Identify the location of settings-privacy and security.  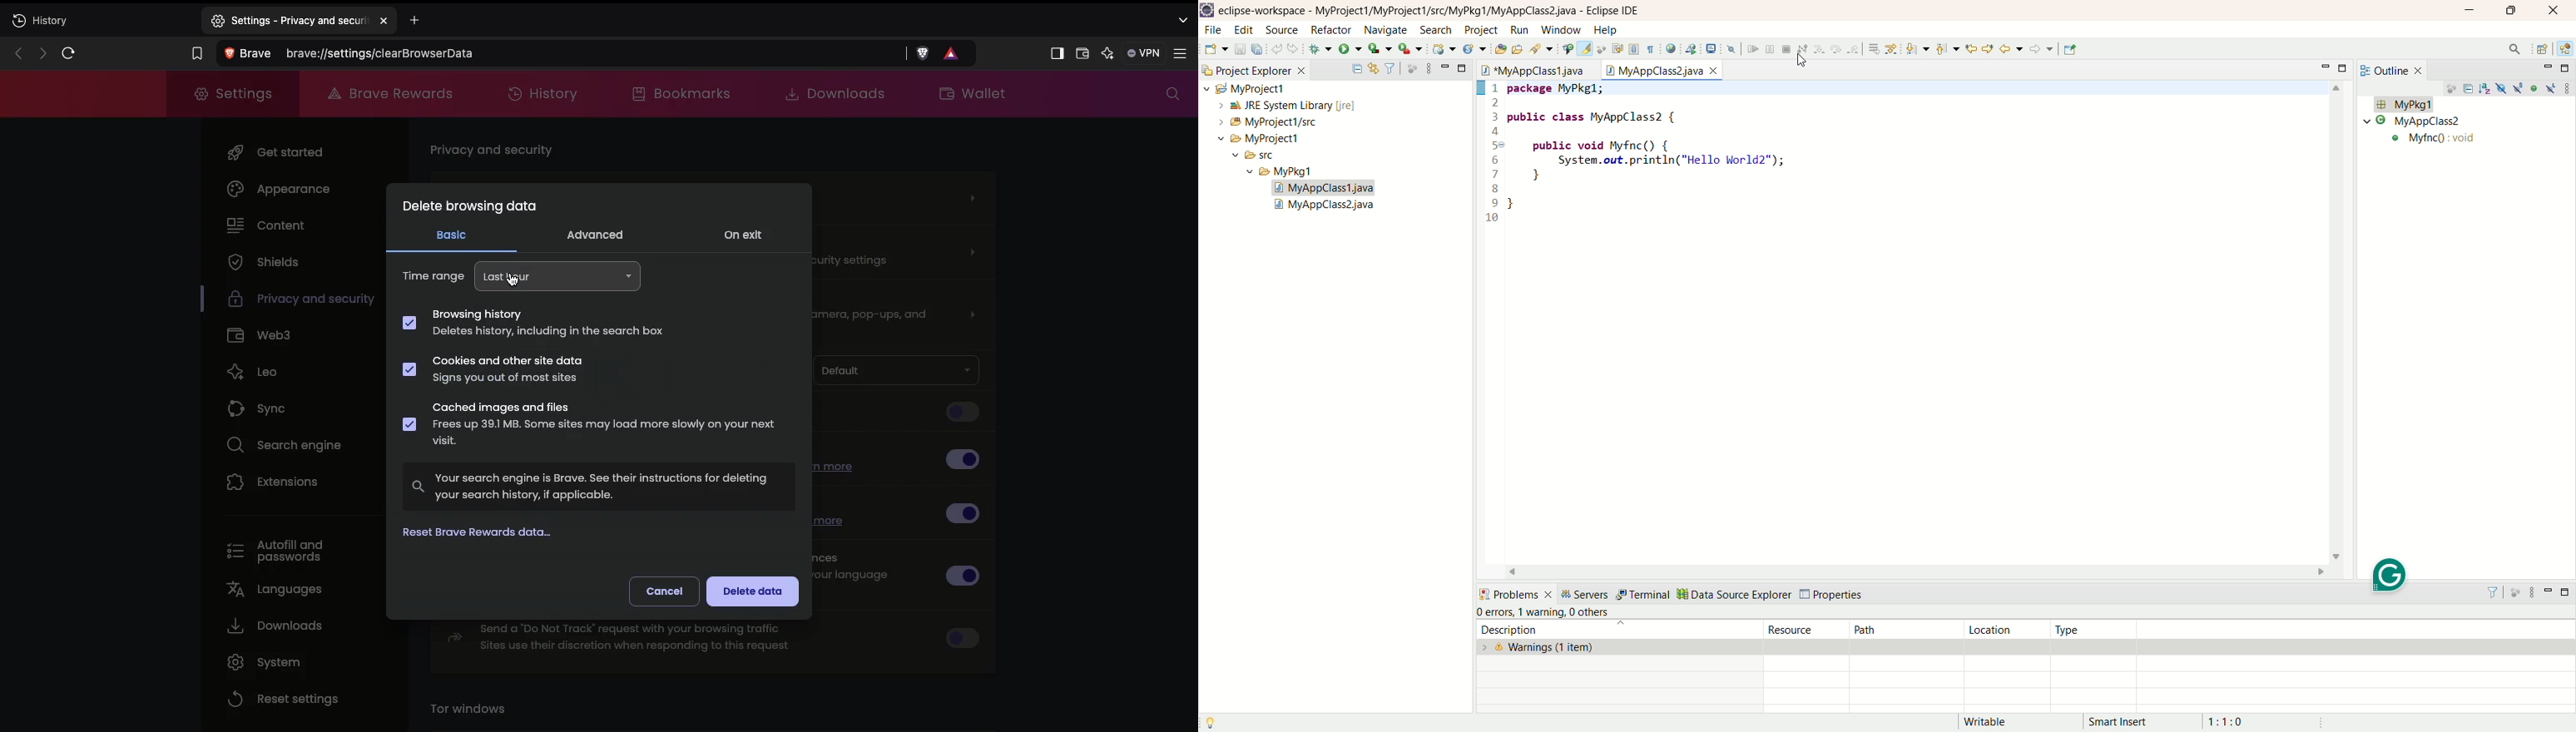
(299, 17).